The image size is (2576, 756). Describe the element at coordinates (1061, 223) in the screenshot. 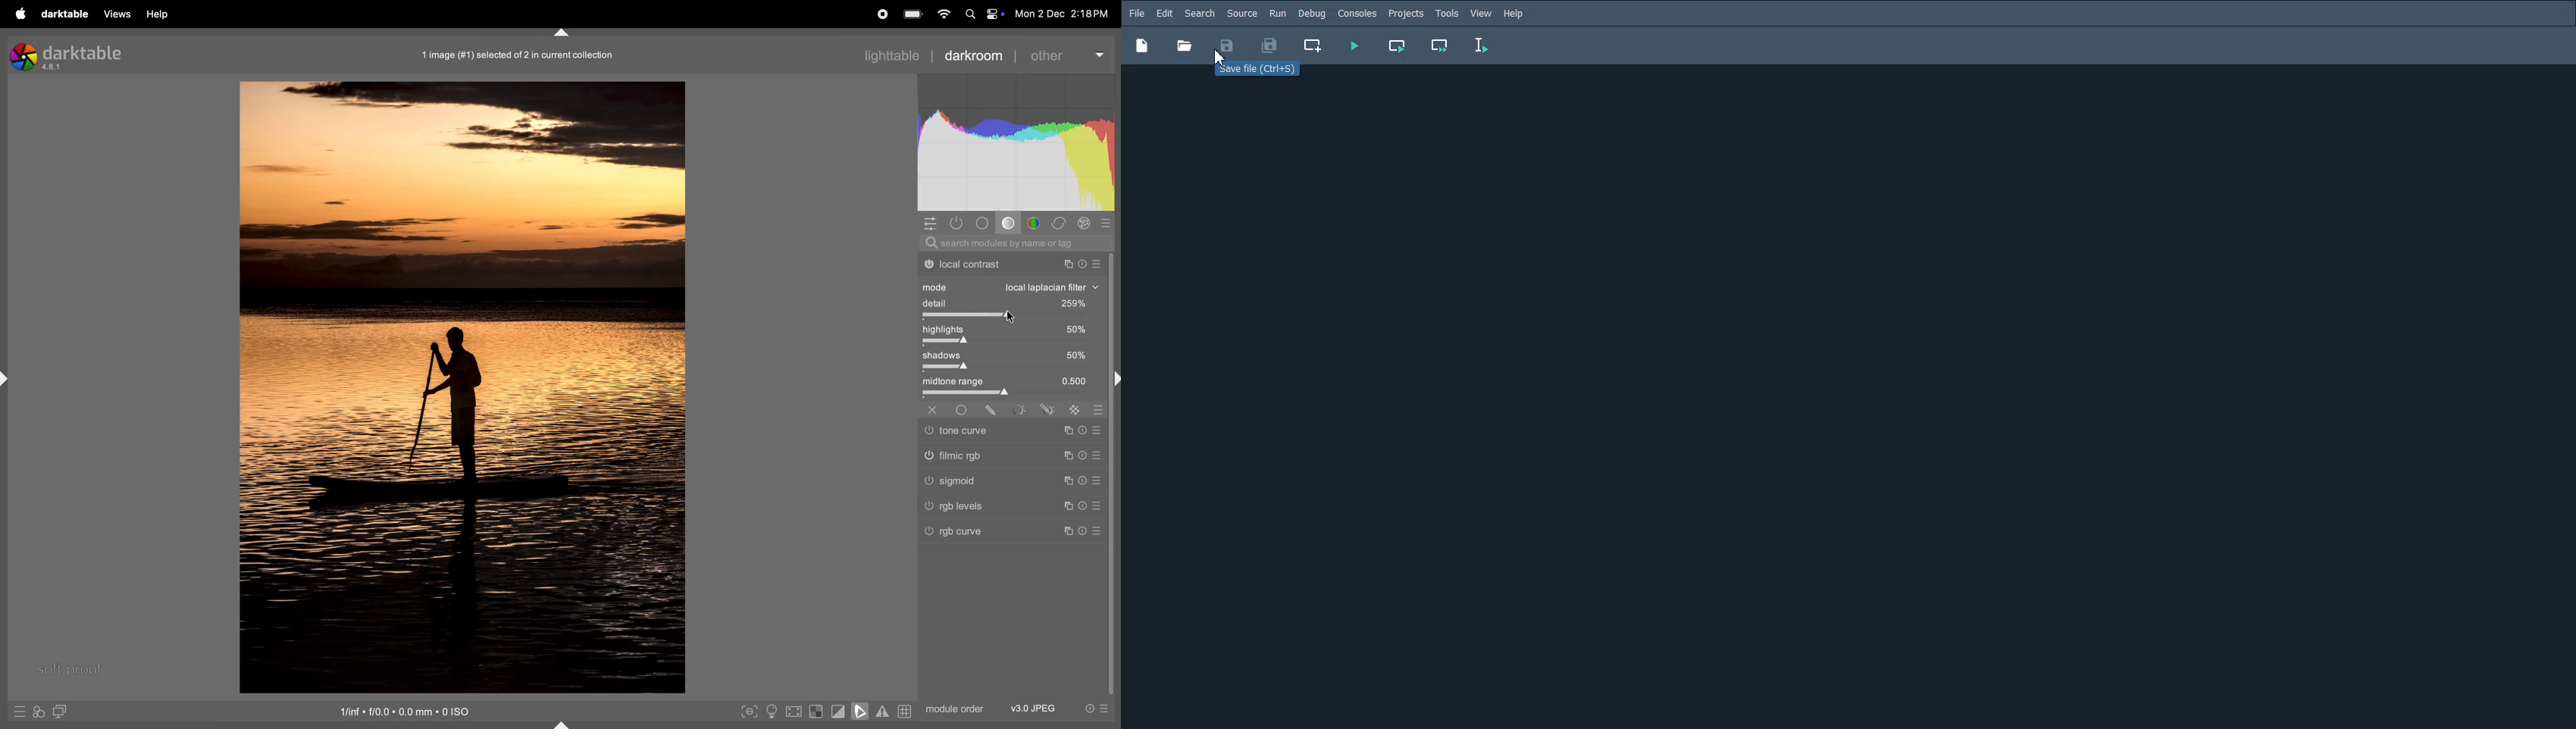

I see `correct` at that location.